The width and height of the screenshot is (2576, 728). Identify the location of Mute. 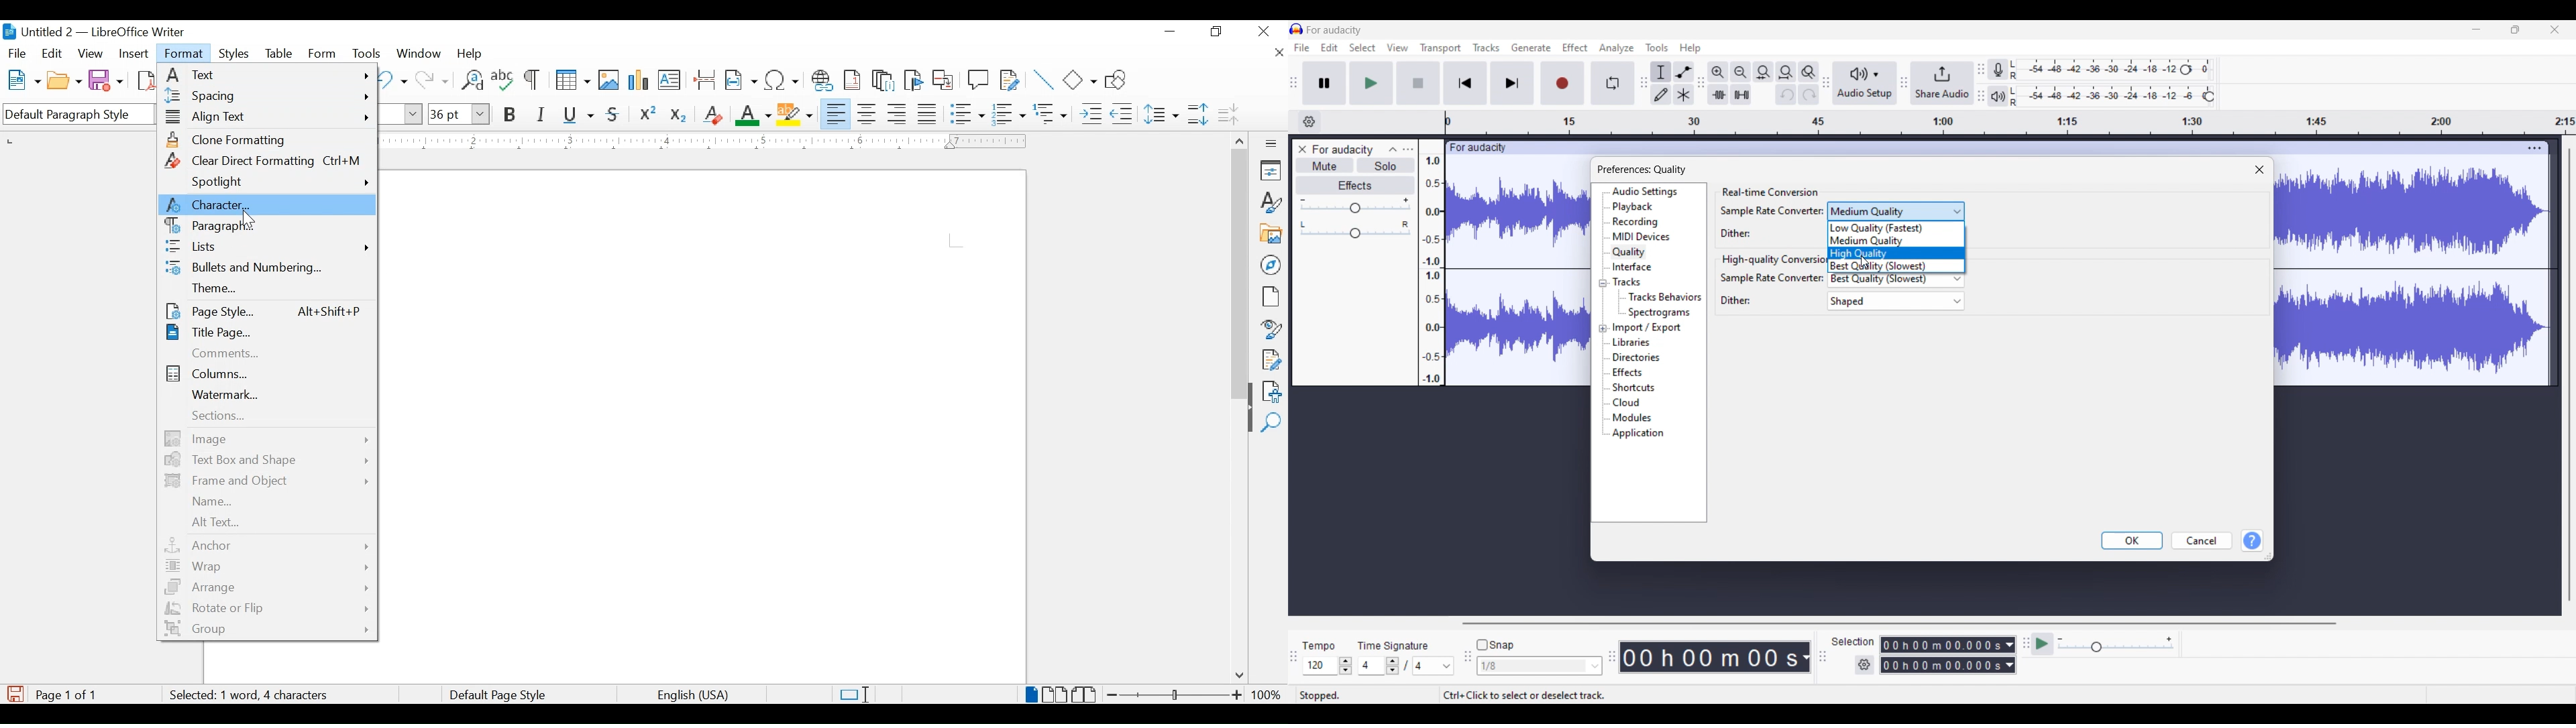
(1326, 165).